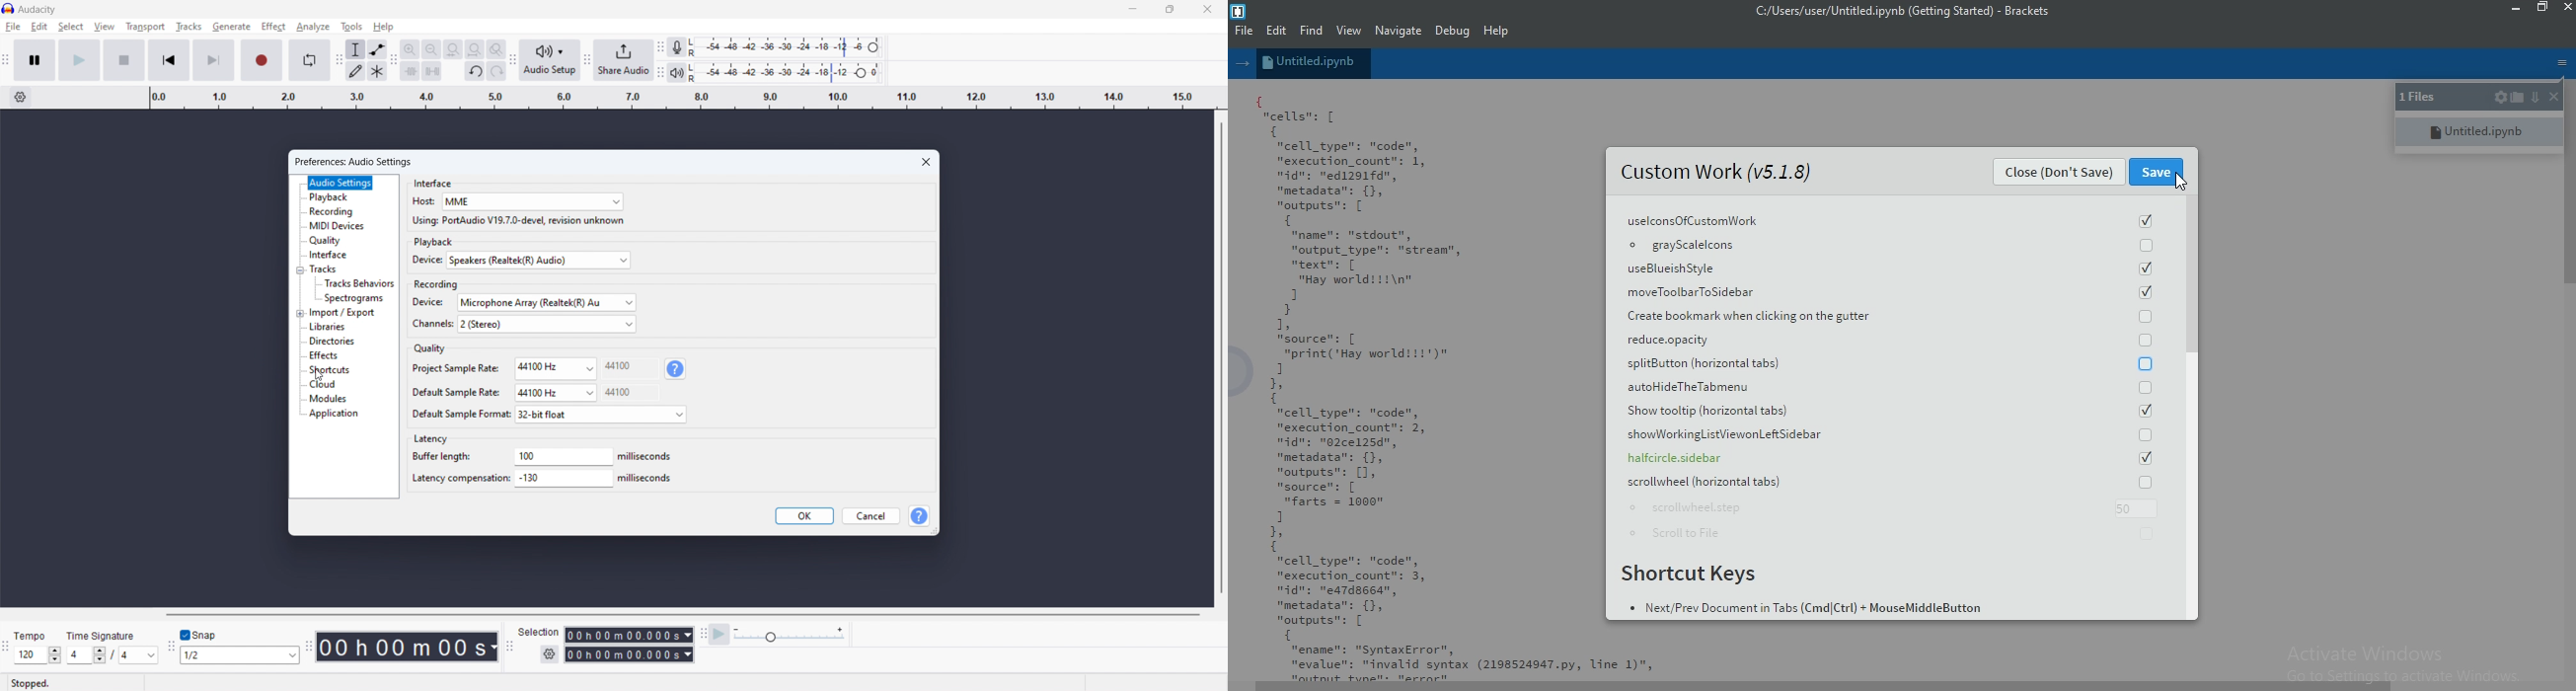 Image resolution: width=2576 pixels, height=700 pixels. Describe the element at coordinates (688, 655) in the screenshot. I see `Duration measurement` at that location.